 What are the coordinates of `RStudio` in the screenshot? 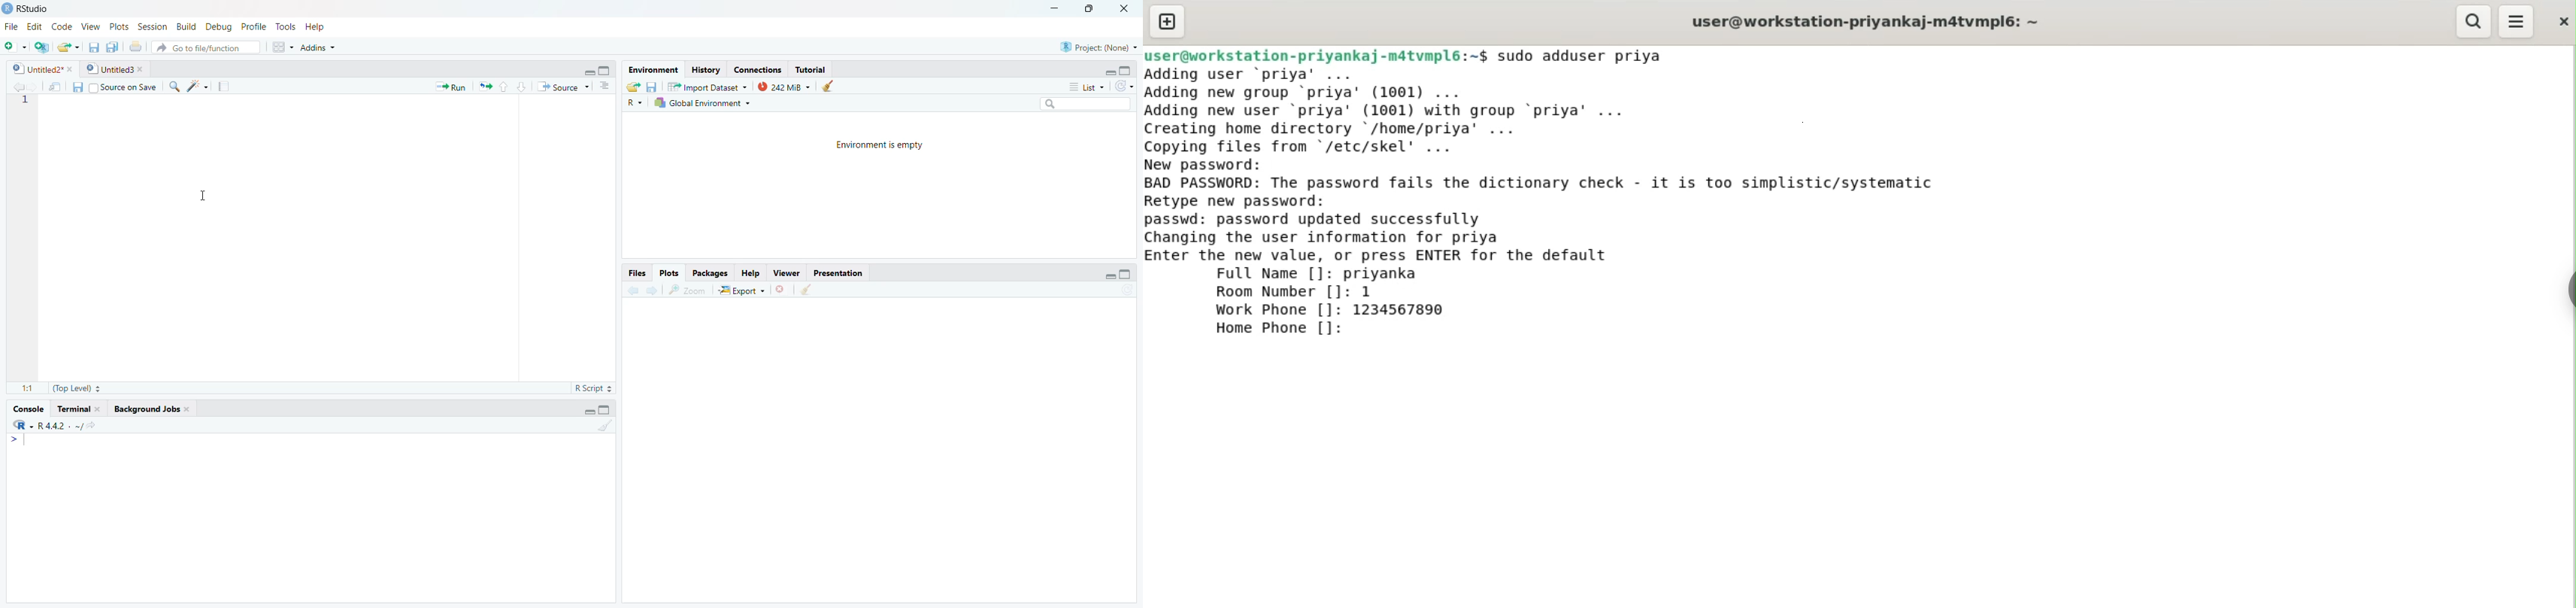 It's located at (37, 9).